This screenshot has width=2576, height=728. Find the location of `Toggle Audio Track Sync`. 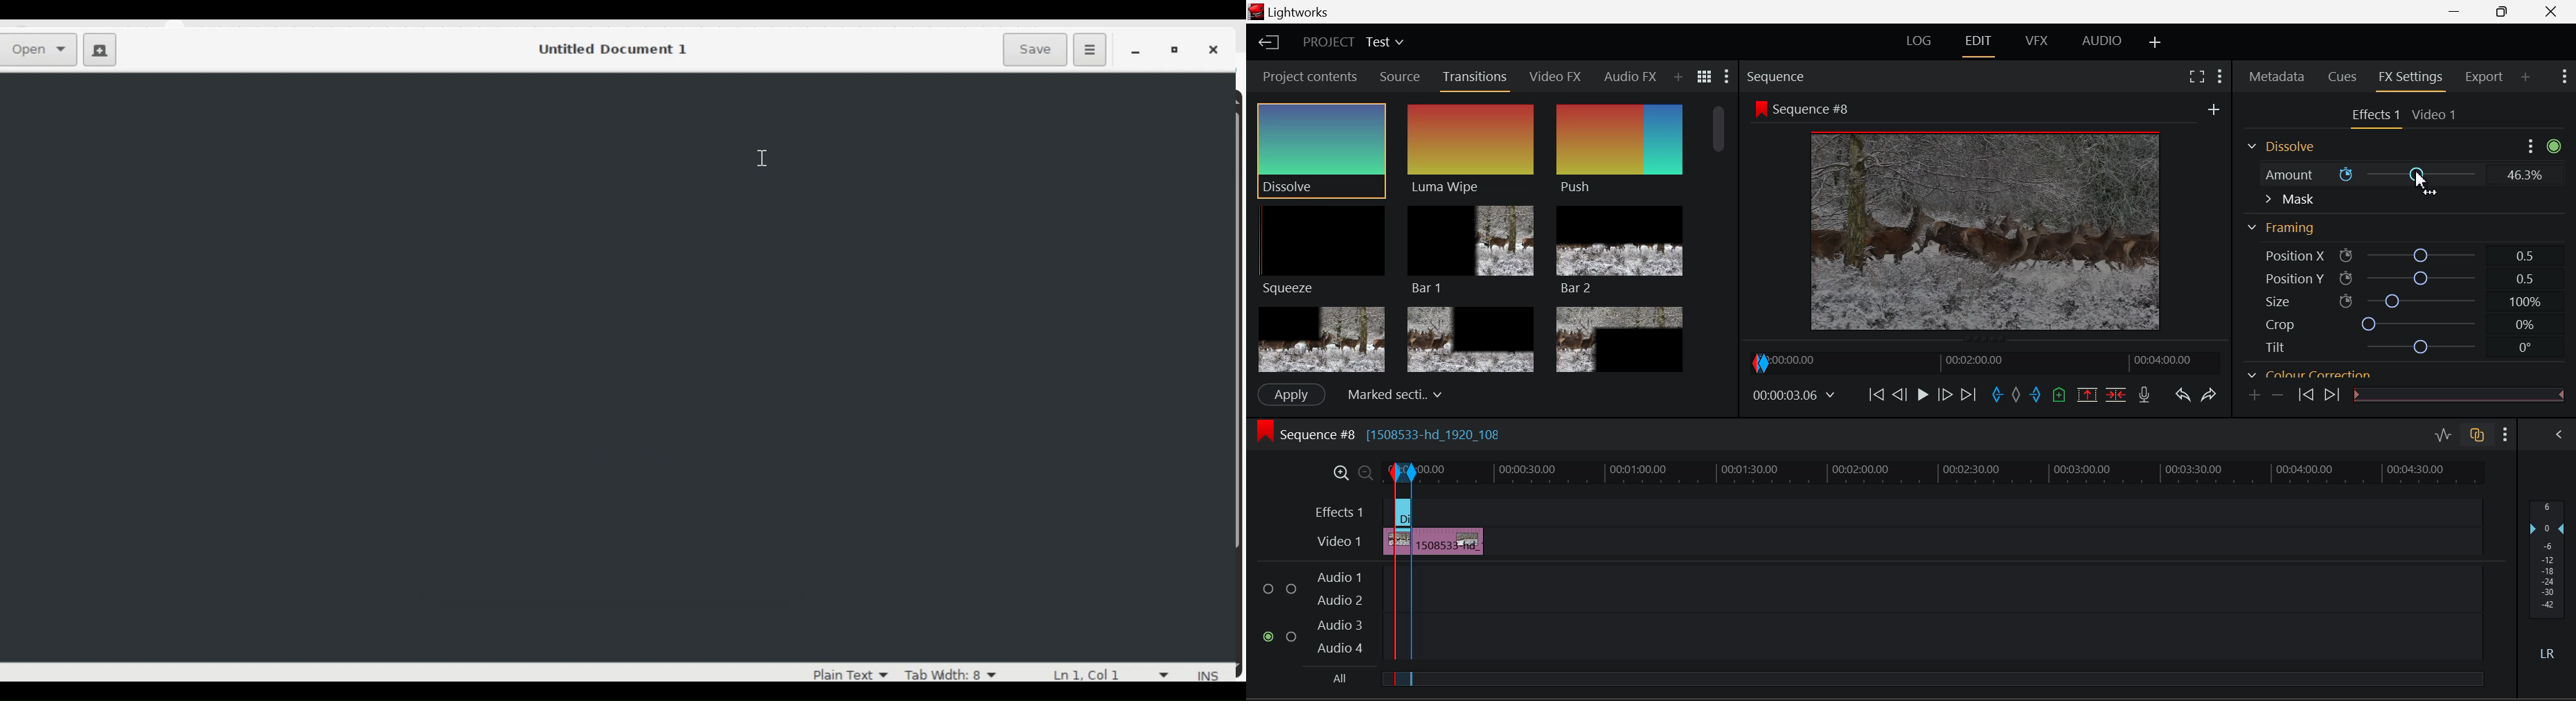

Toggle Audio Track Sync is located at coordinates (2479, 436).